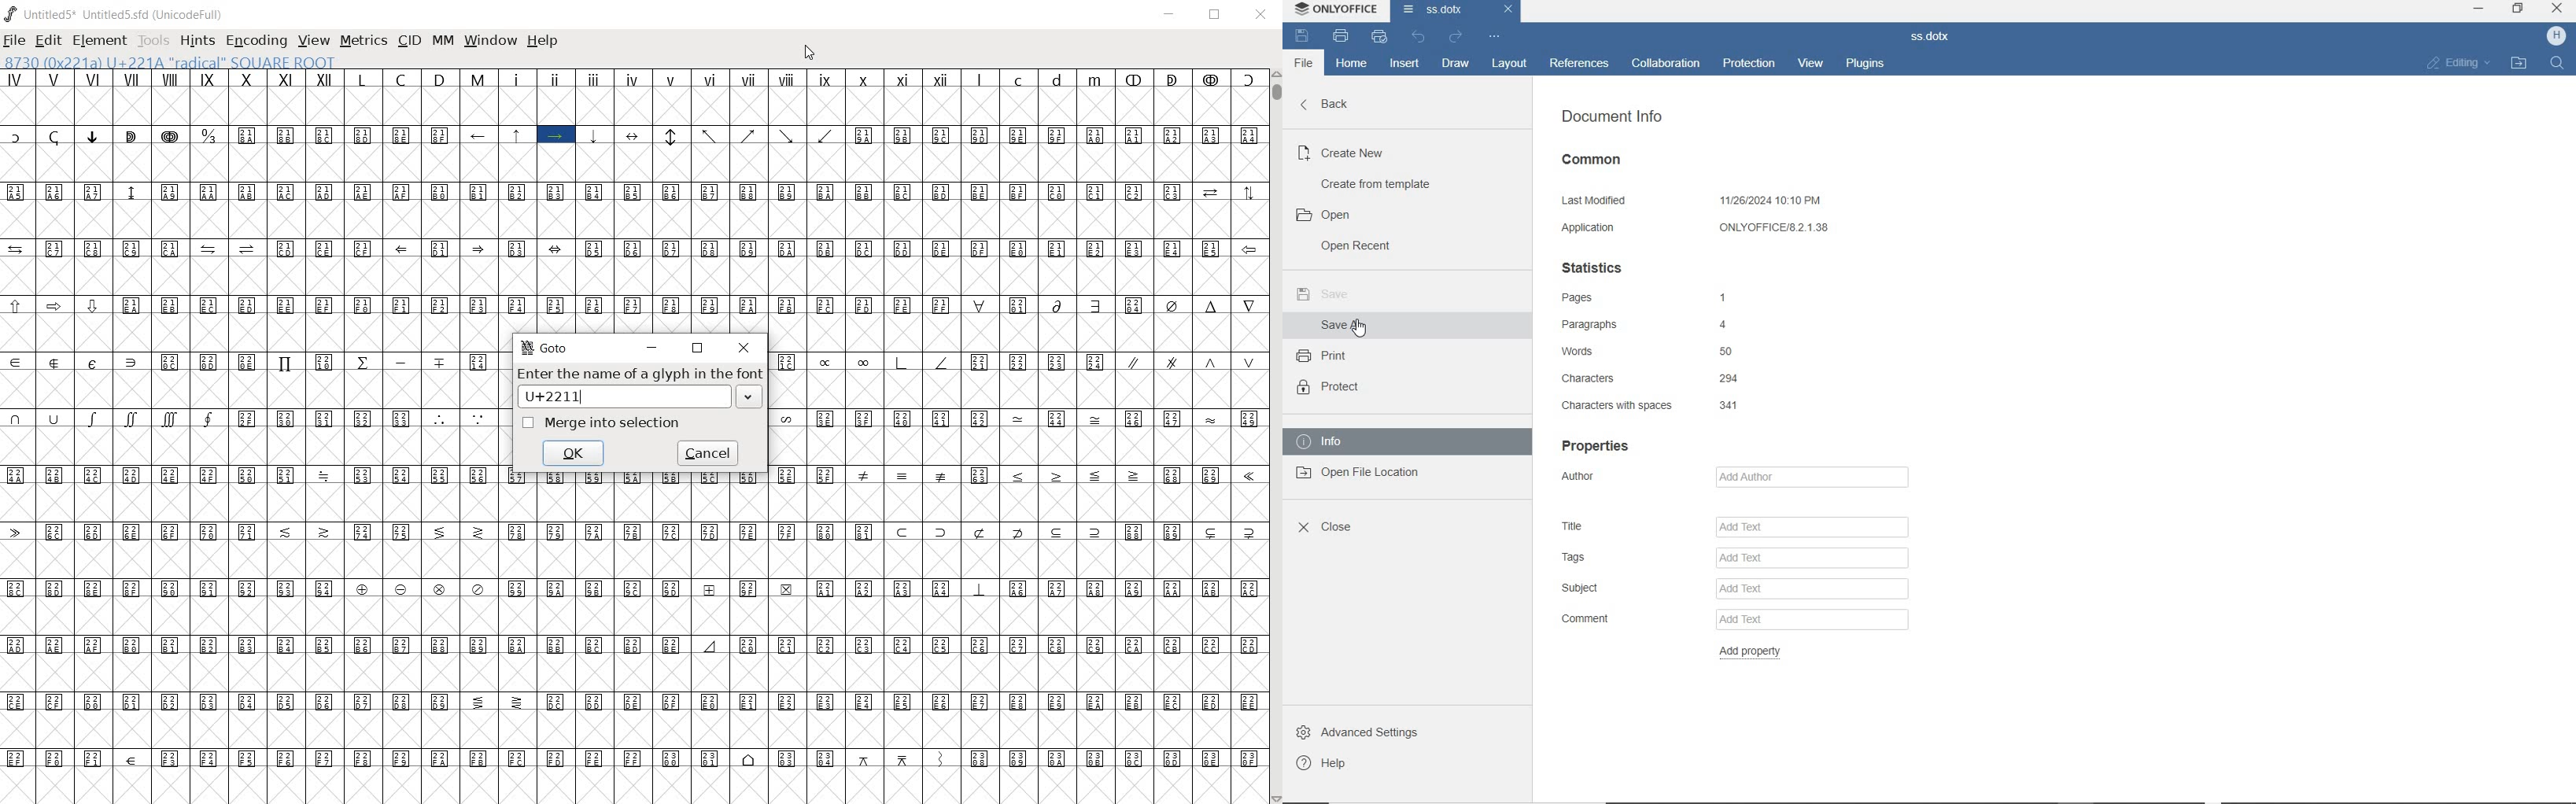 The width and height of the screenshot is (2576, 812). I want to click on COMMENT, so click(1729, 618).